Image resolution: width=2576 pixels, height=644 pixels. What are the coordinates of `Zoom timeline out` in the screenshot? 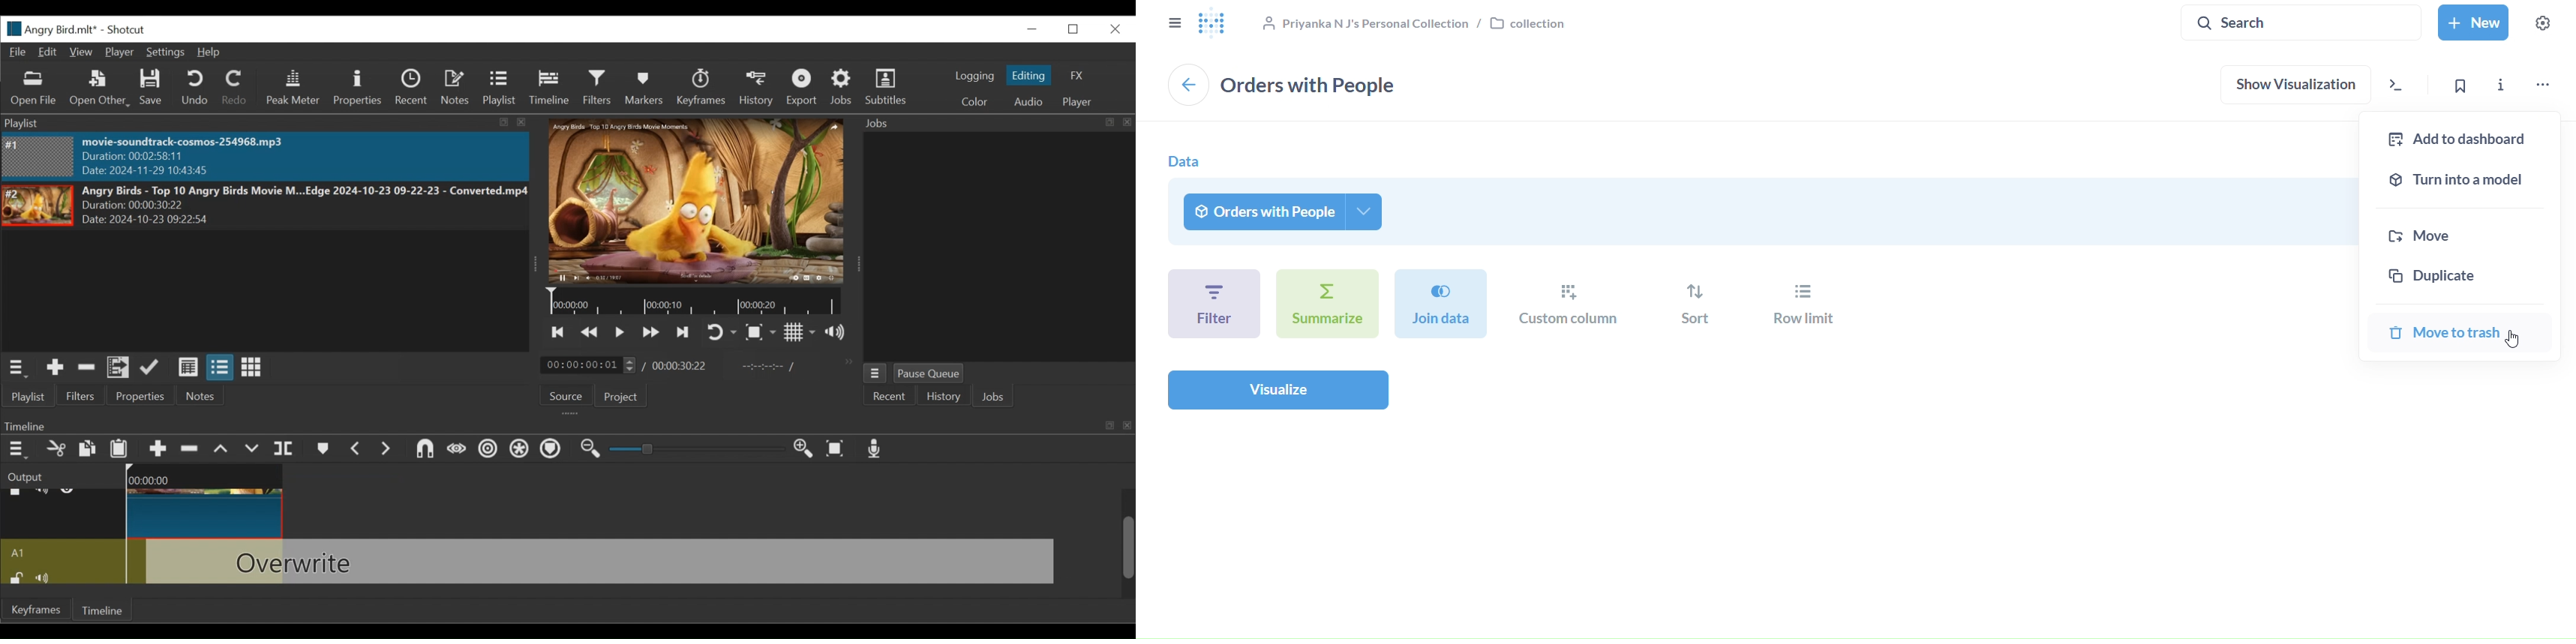 It's located at (594, 450).